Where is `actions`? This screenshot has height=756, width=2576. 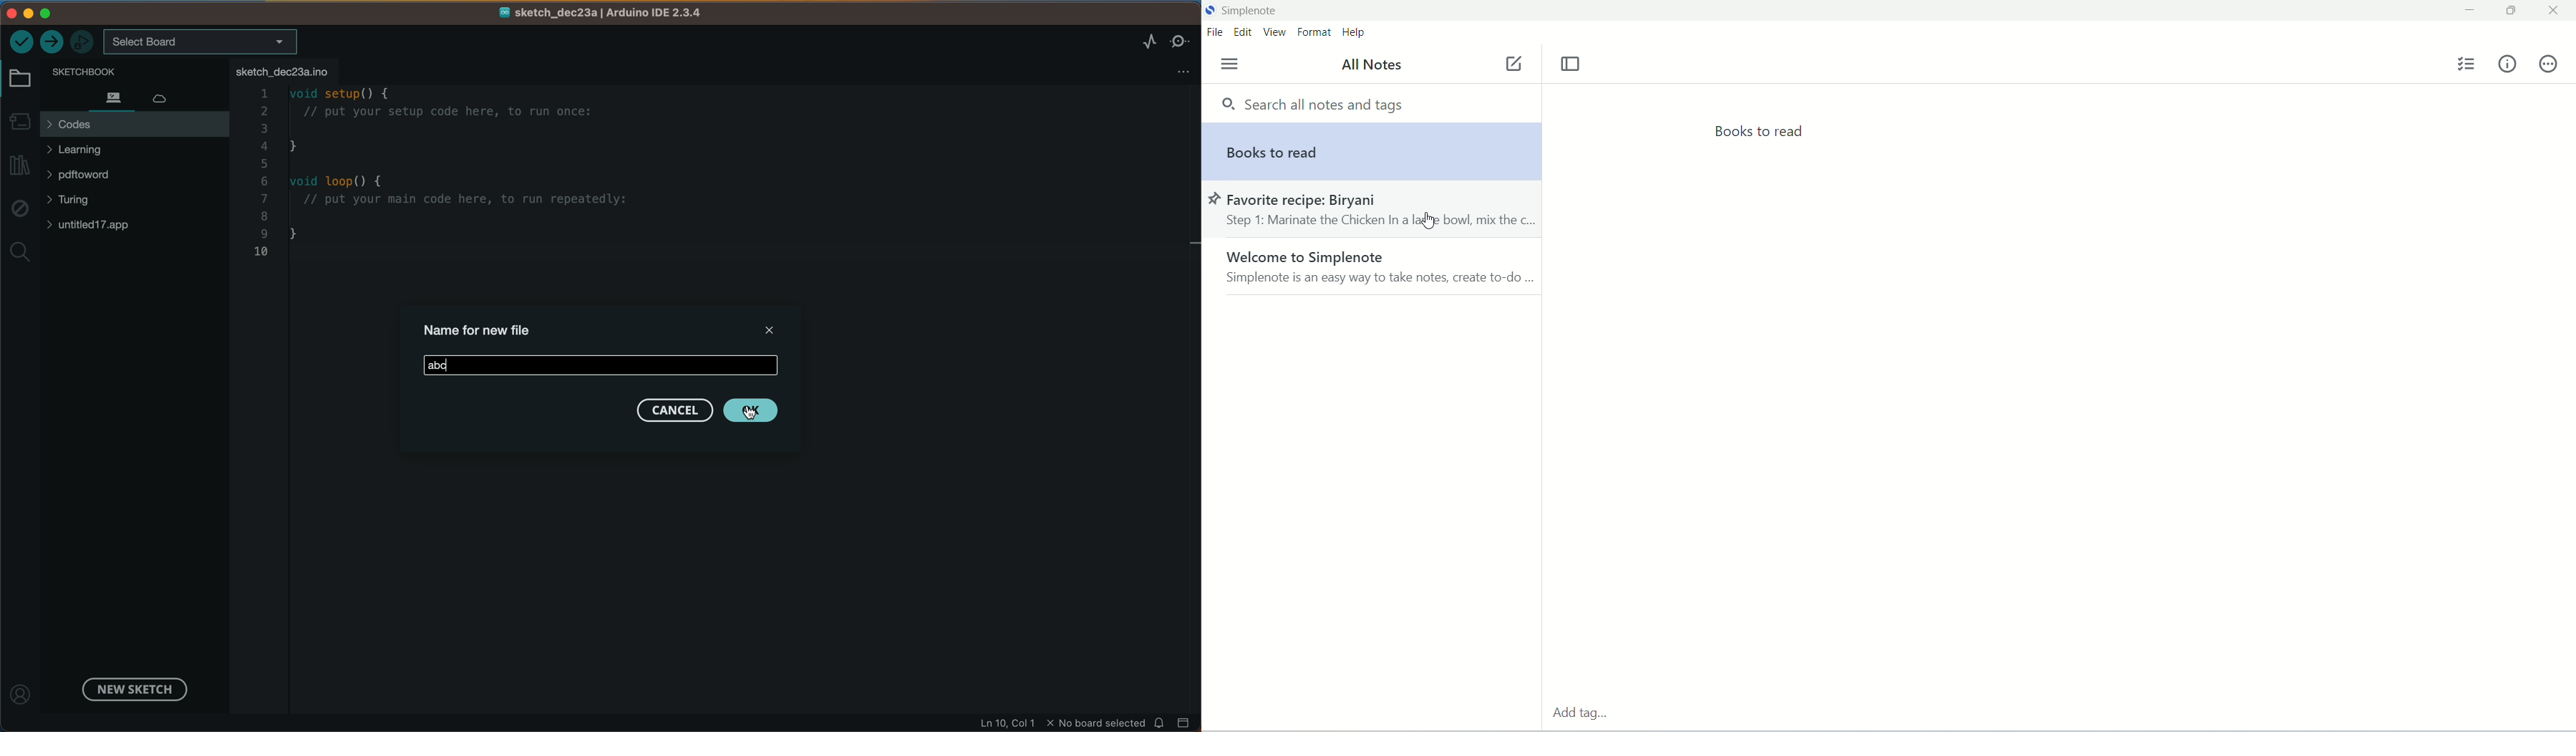 actions is located at coordinates (2548, 64).